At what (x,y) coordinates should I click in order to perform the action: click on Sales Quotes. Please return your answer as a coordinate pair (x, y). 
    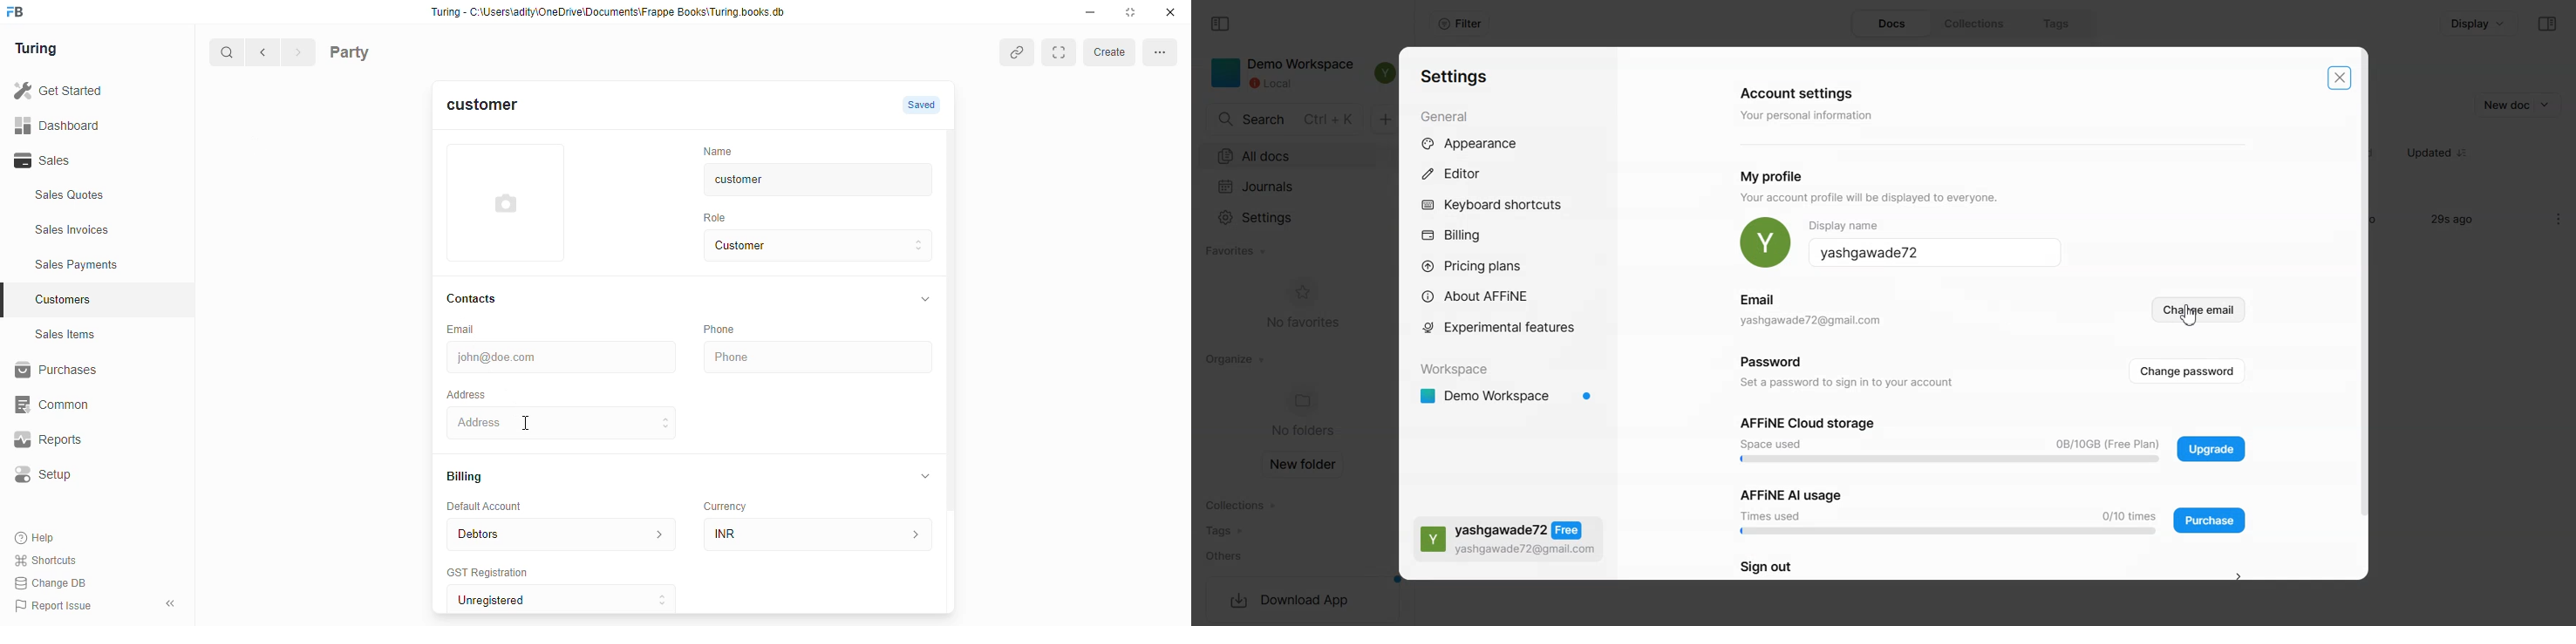
    Looking at the image, I should click on (93, 197).